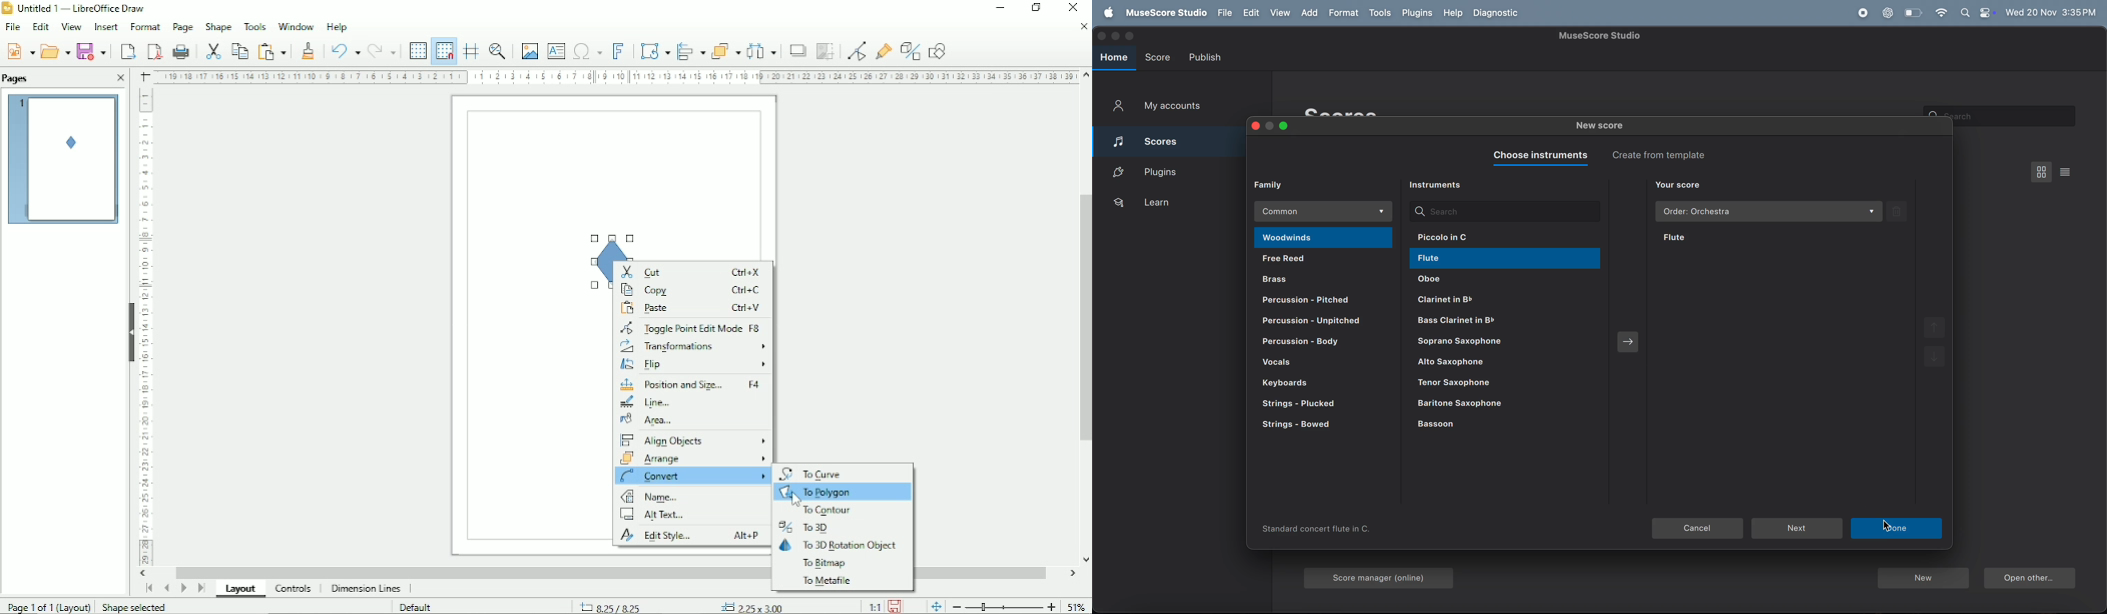  Describe the element at coordinates (1275, 184) in the screenshot. I see `family` at that location.